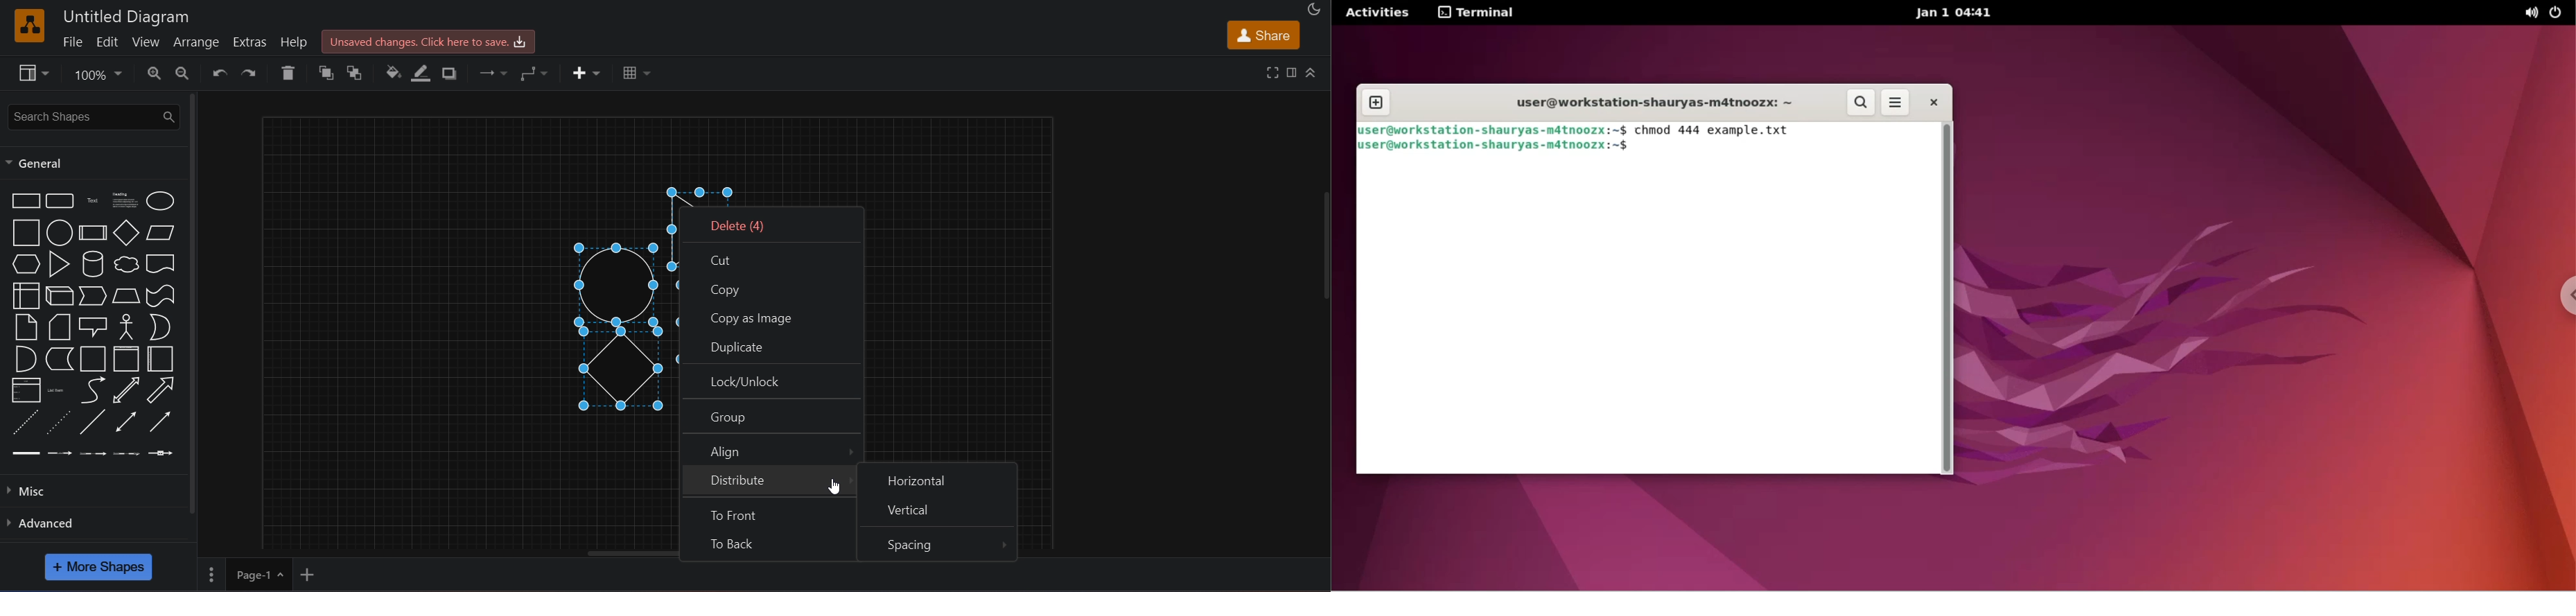 The image size is (2576, 616). What do you see at coordinates (36, 75) in the screenshot?
I see `view` at bounding box center [36, 75].